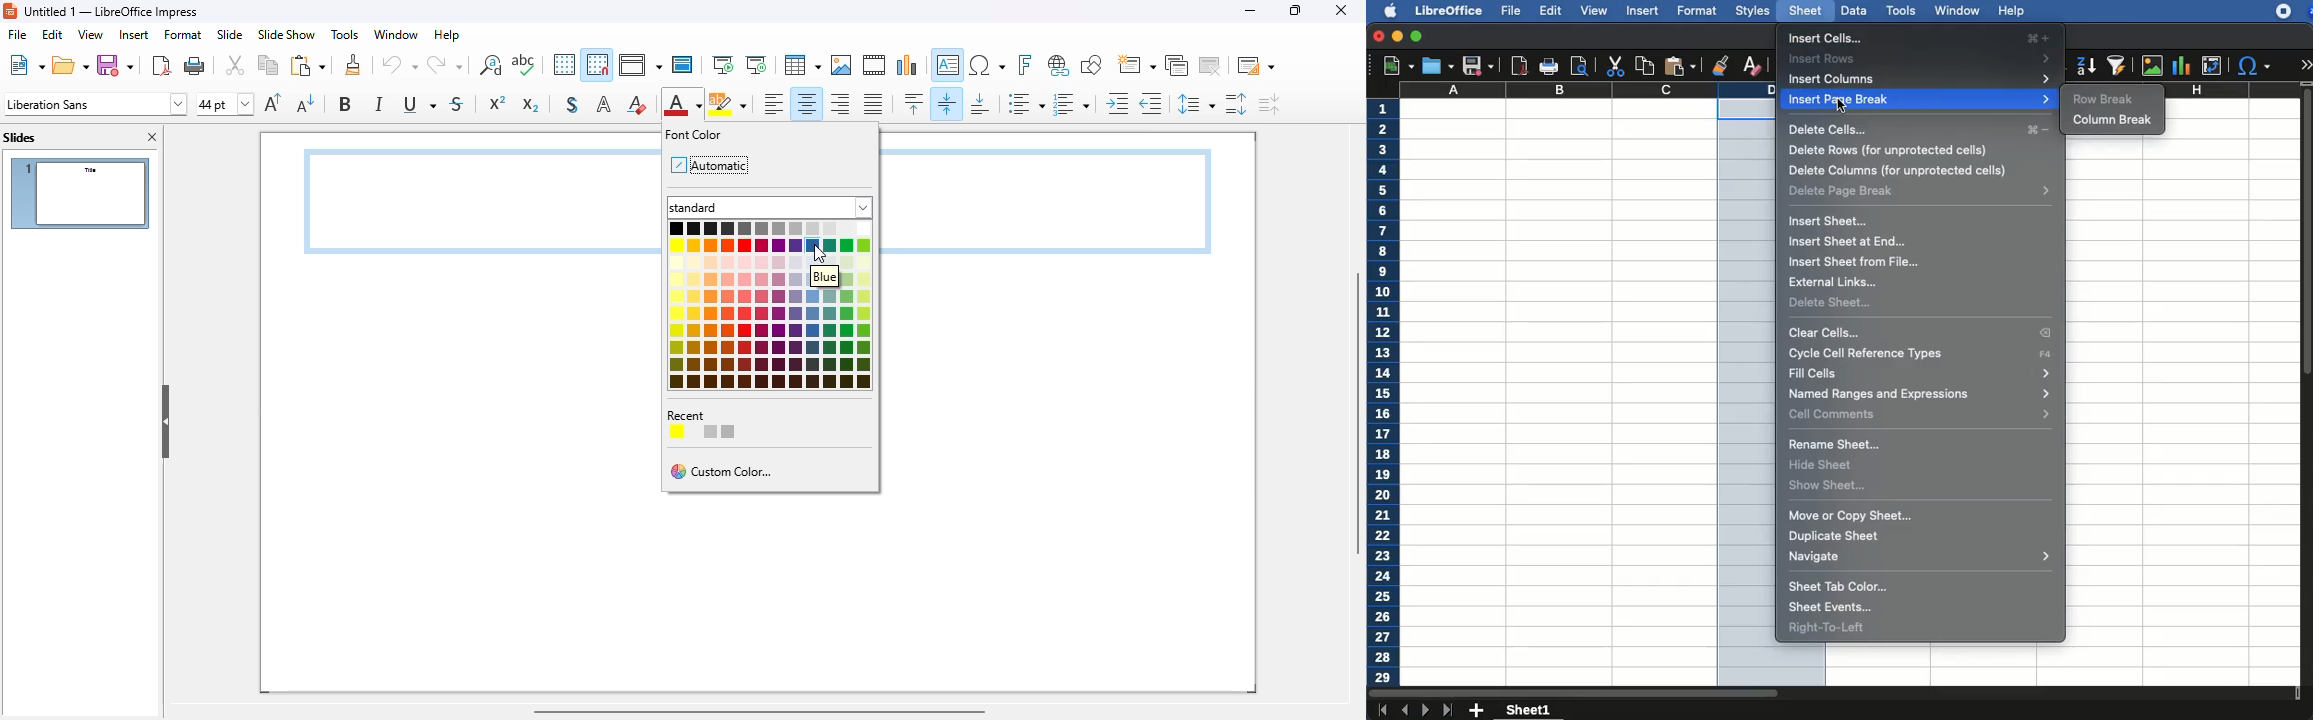  Describe the element at coordinates (274, 102) in the screenshot. I see `increase font size` at that location.